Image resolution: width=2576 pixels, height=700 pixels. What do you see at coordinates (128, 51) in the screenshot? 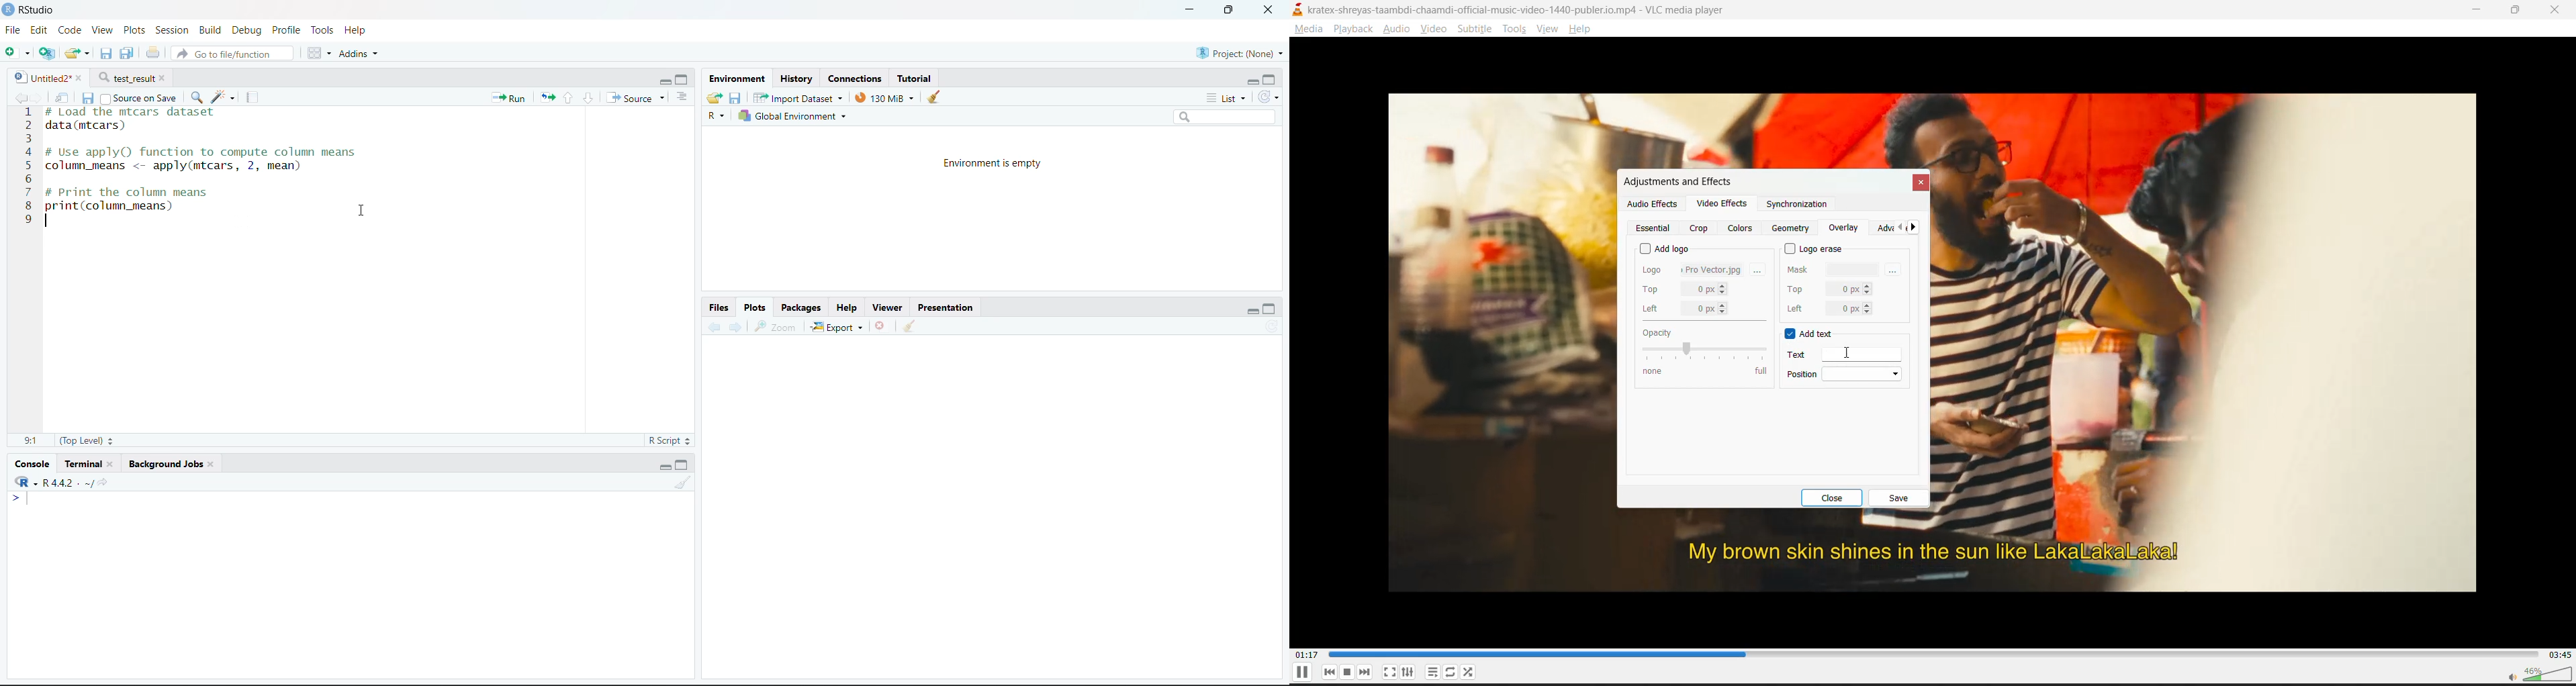
I see `Save current document (Ctrl + S)` at bounding box center [128, 51].